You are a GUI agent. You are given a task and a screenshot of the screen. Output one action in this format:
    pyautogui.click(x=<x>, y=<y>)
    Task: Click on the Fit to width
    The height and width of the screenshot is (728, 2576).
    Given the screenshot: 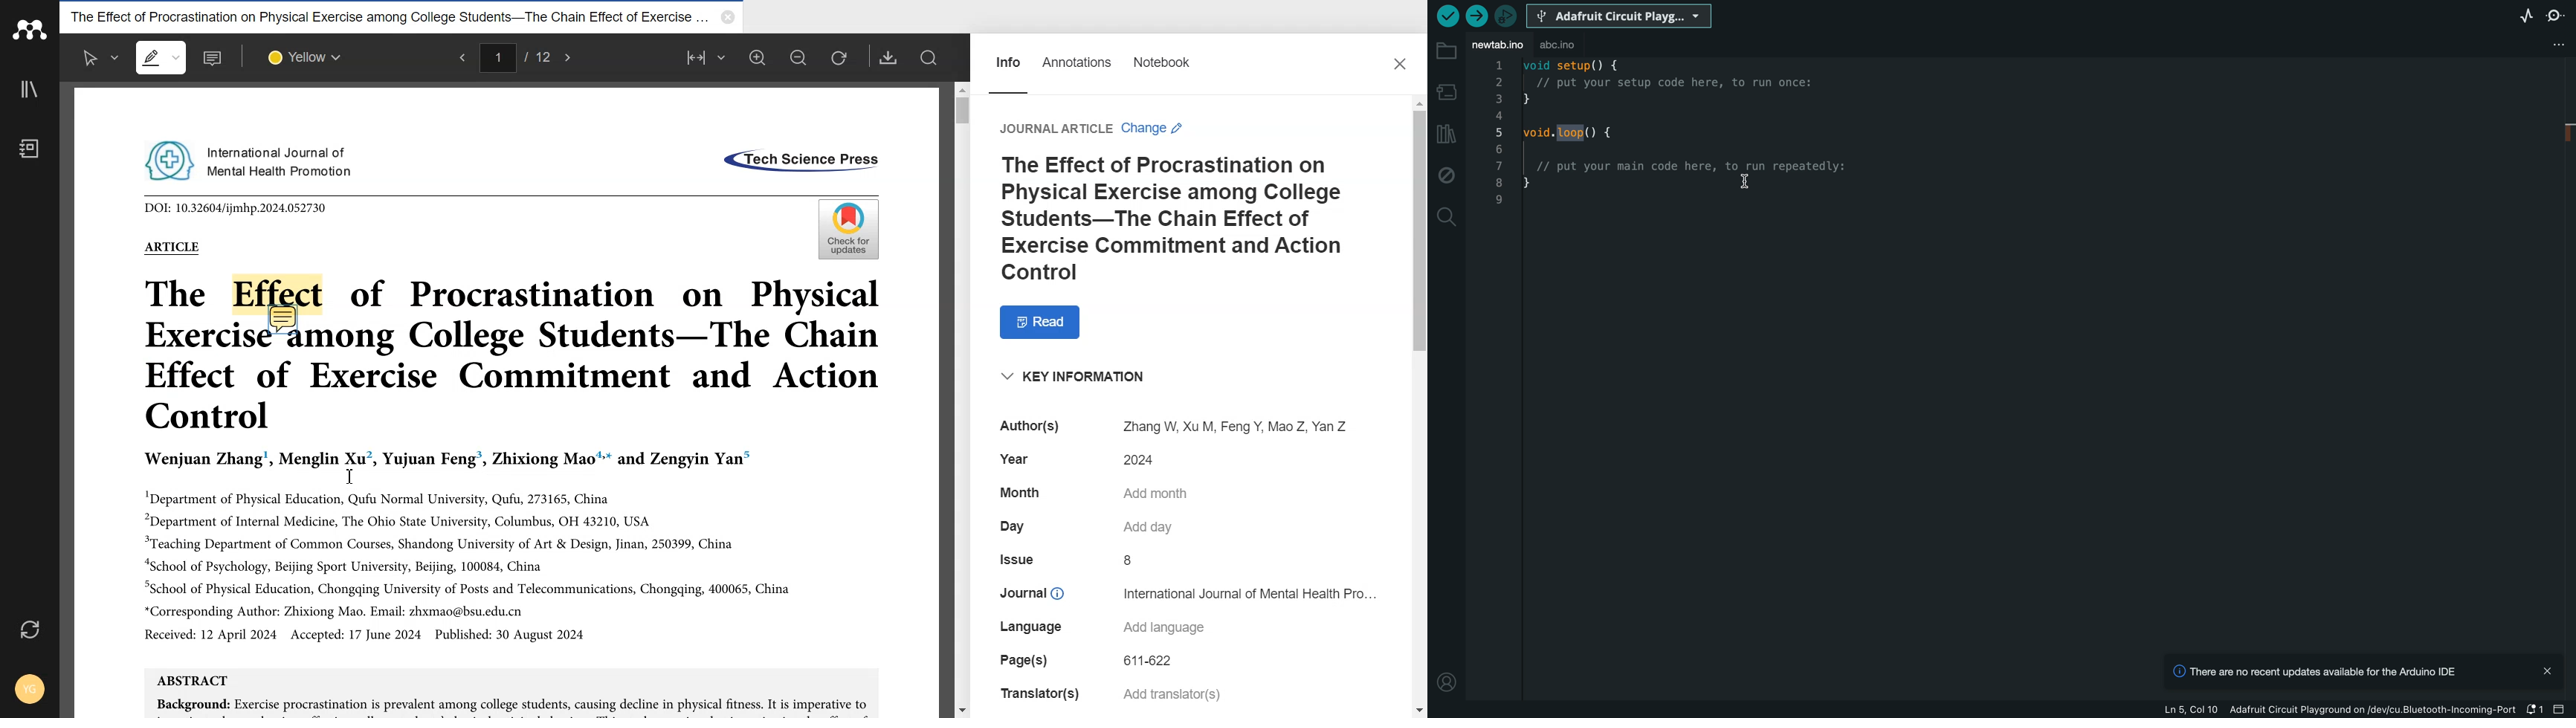 What is the action you would take?
    pyautogui.click(x=708, y=57)
    